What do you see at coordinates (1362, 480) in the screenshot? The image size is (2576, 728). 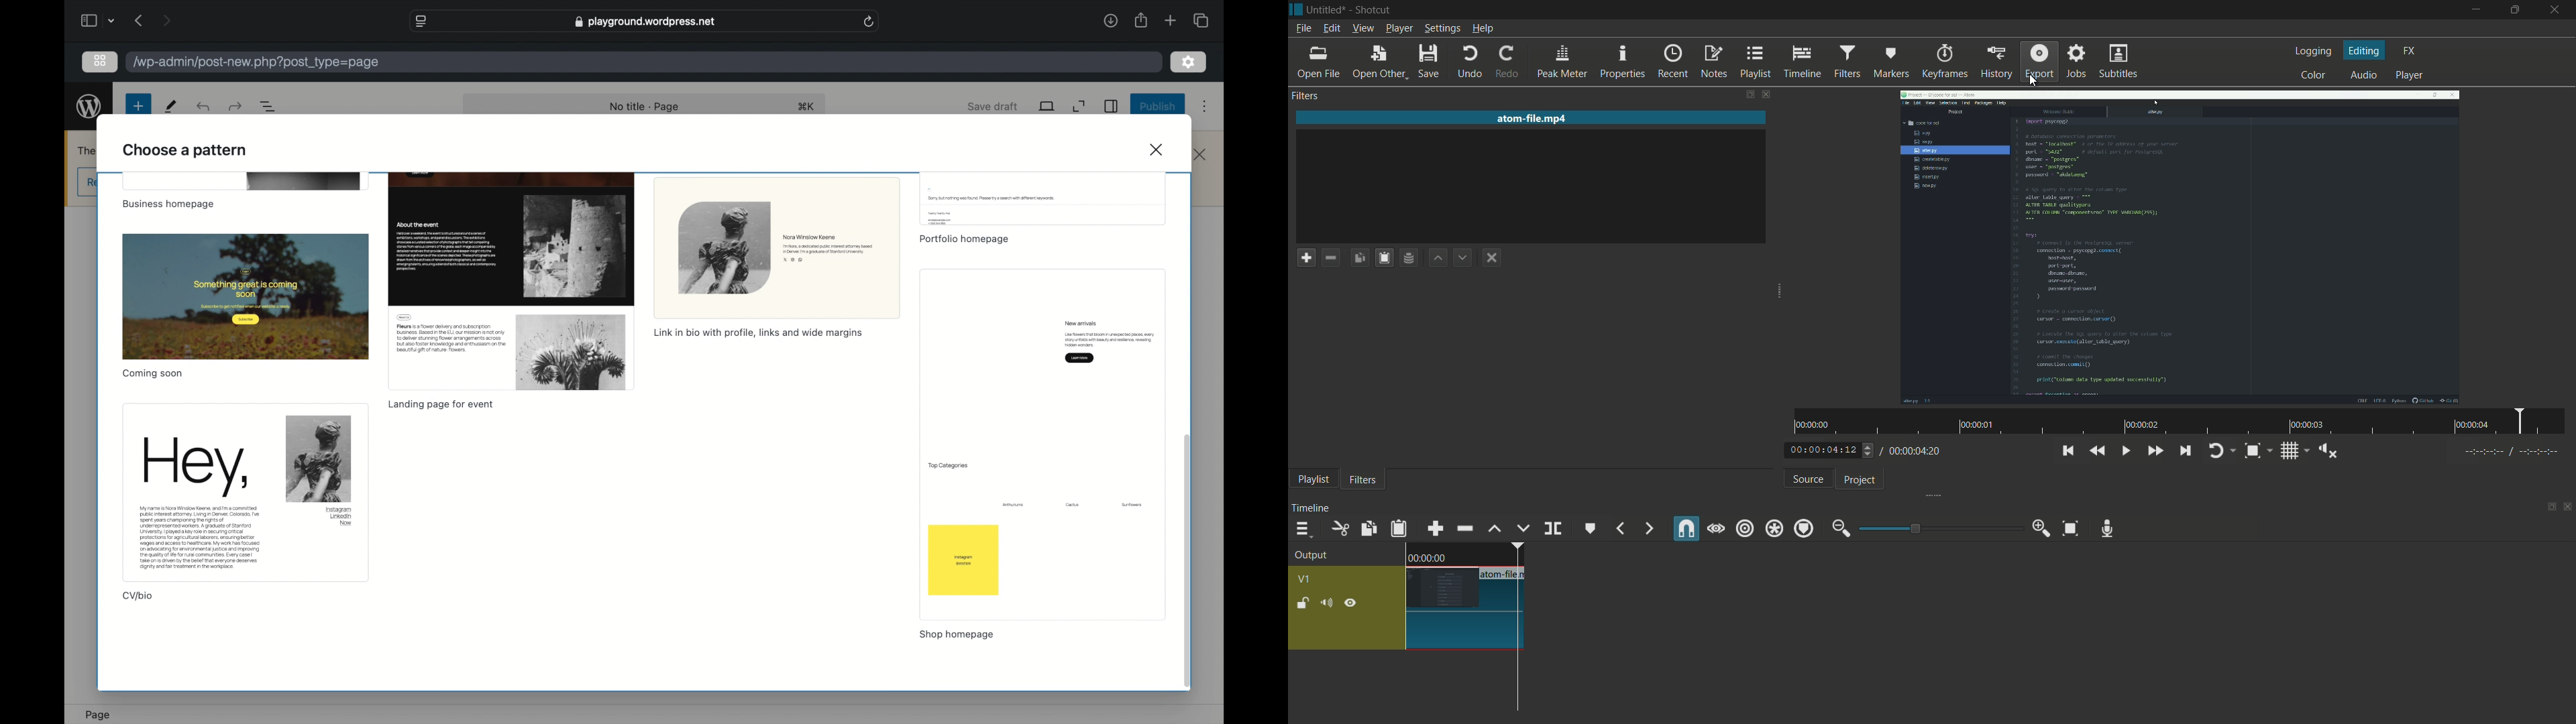 I see `filters` at bounding box center [1362, 480].